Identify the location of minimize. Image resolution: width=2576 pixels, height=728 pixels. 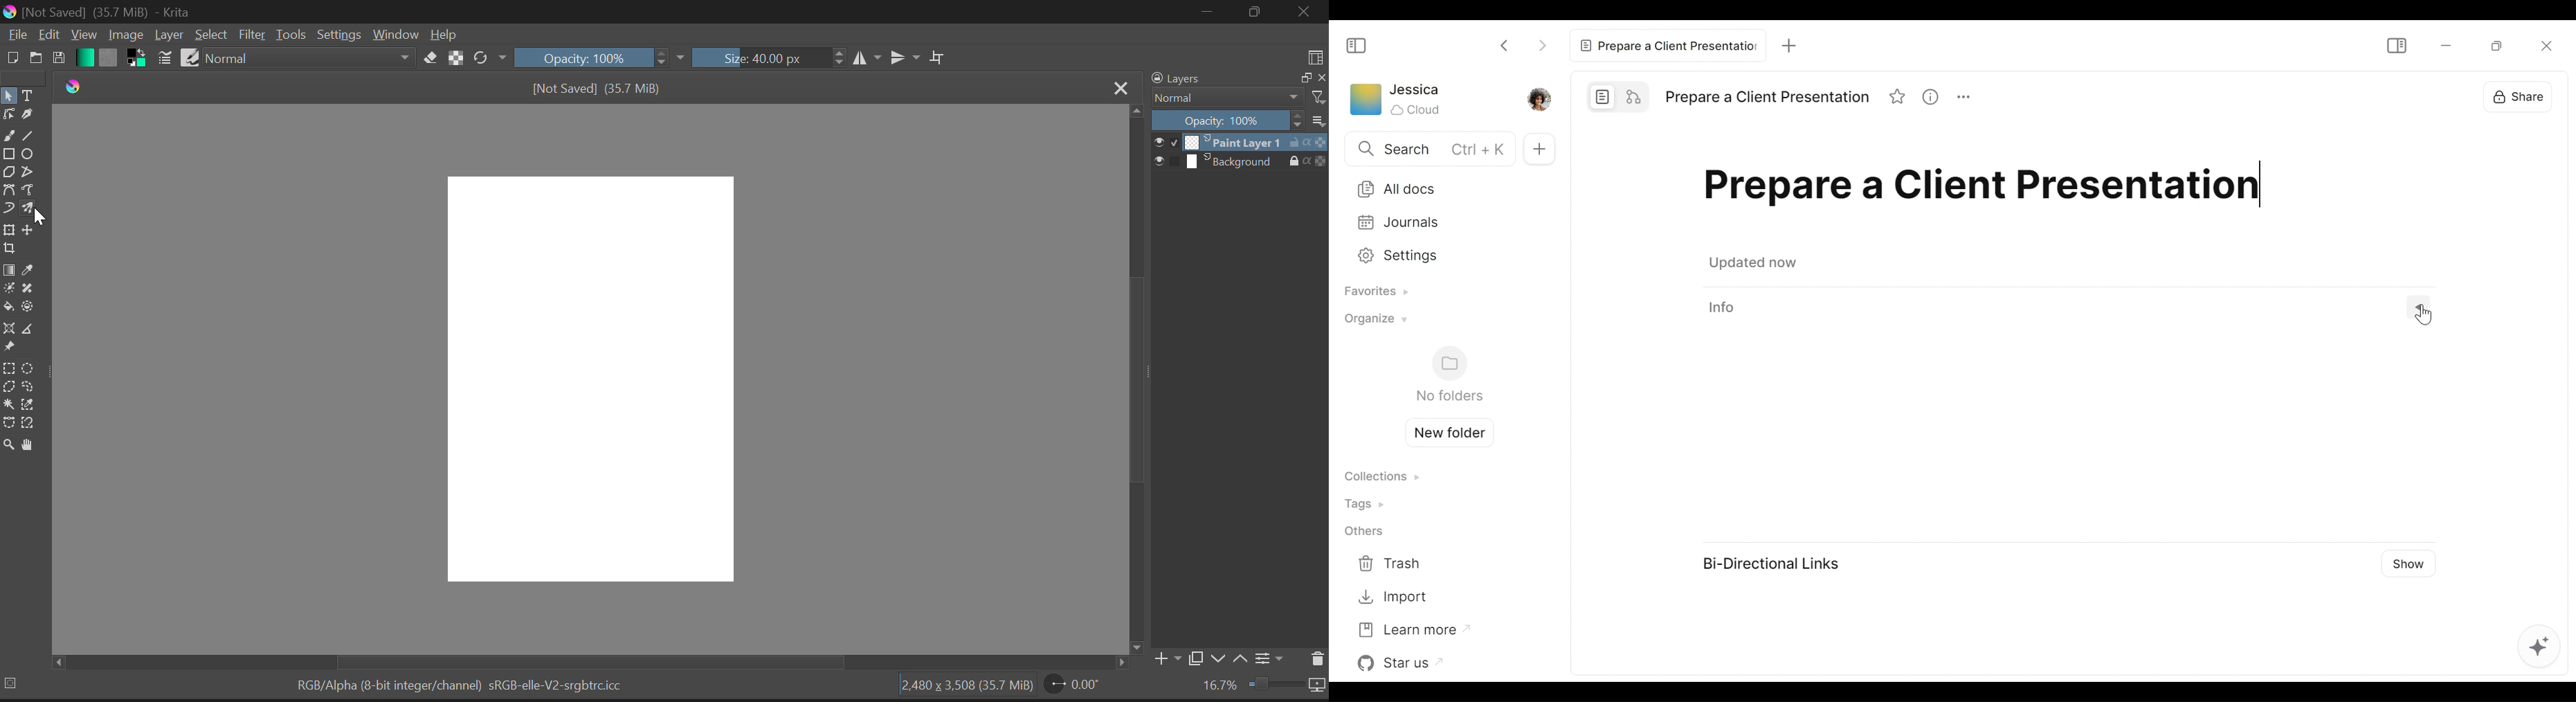
(1304, 76).